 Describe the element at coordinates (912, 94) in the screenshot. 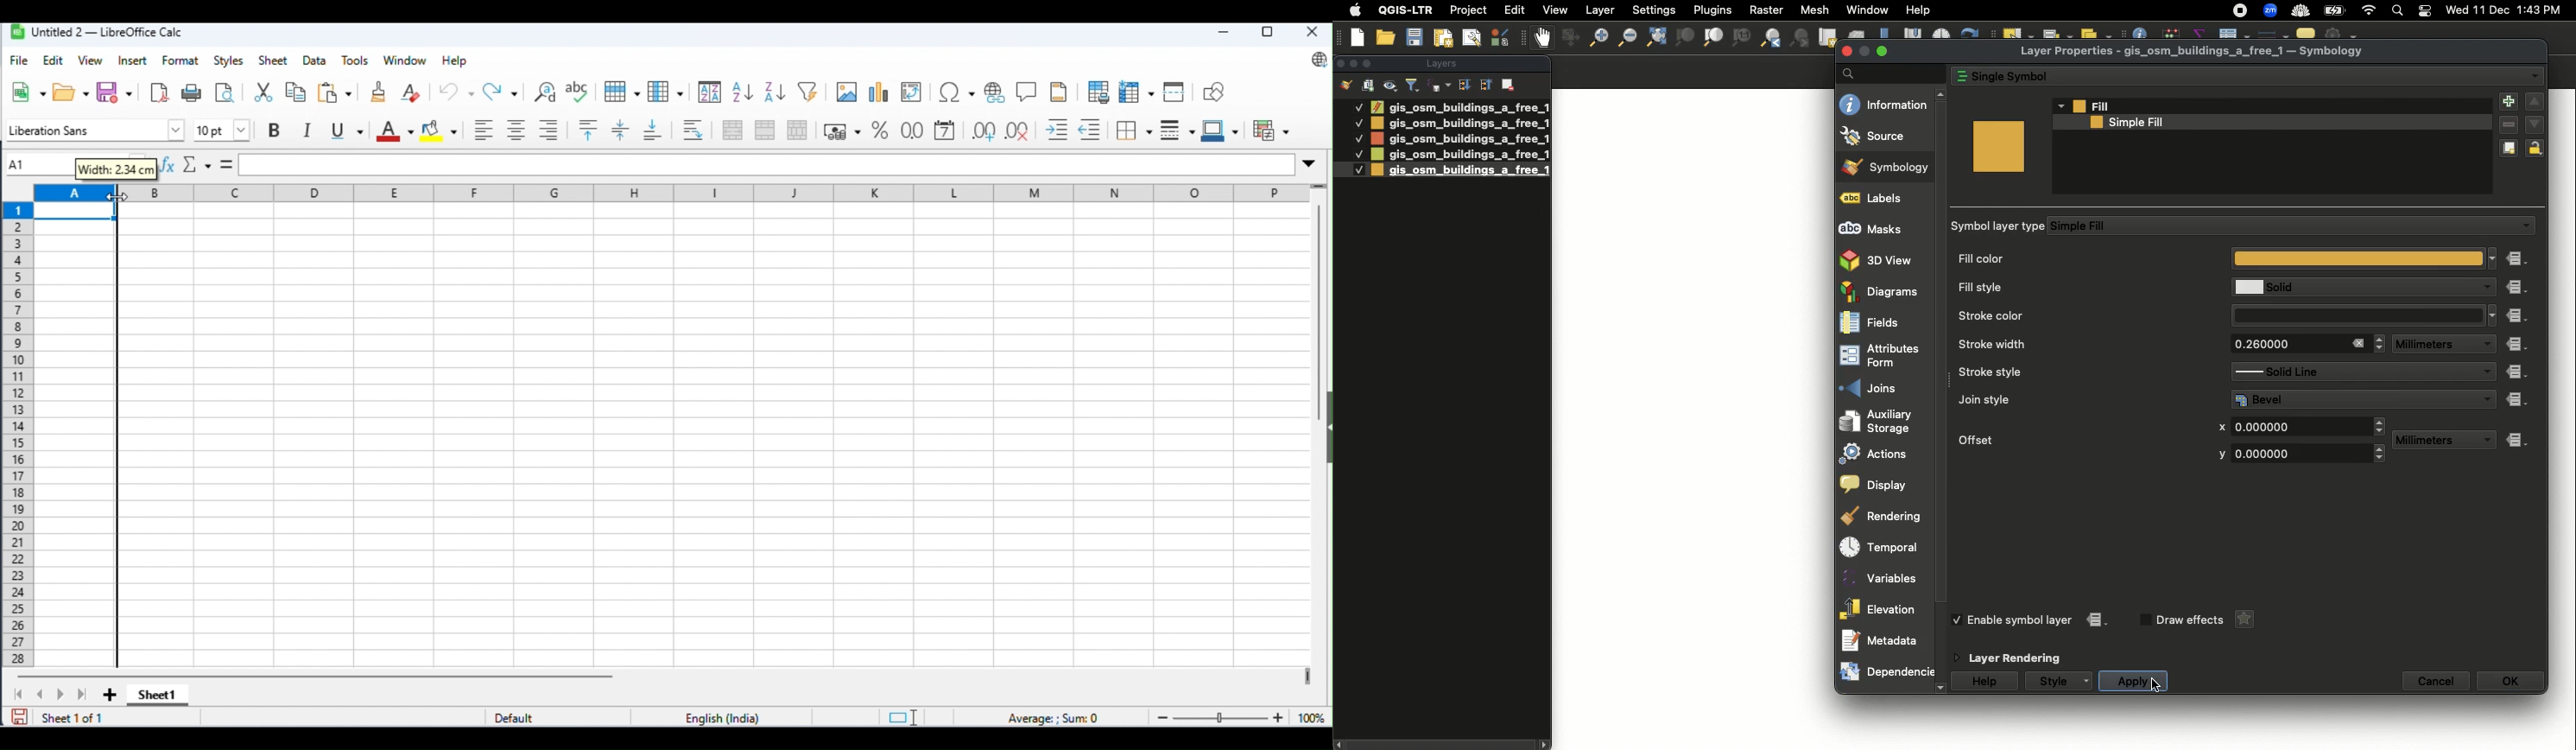

I see `insert or edit pivot table` at that location.